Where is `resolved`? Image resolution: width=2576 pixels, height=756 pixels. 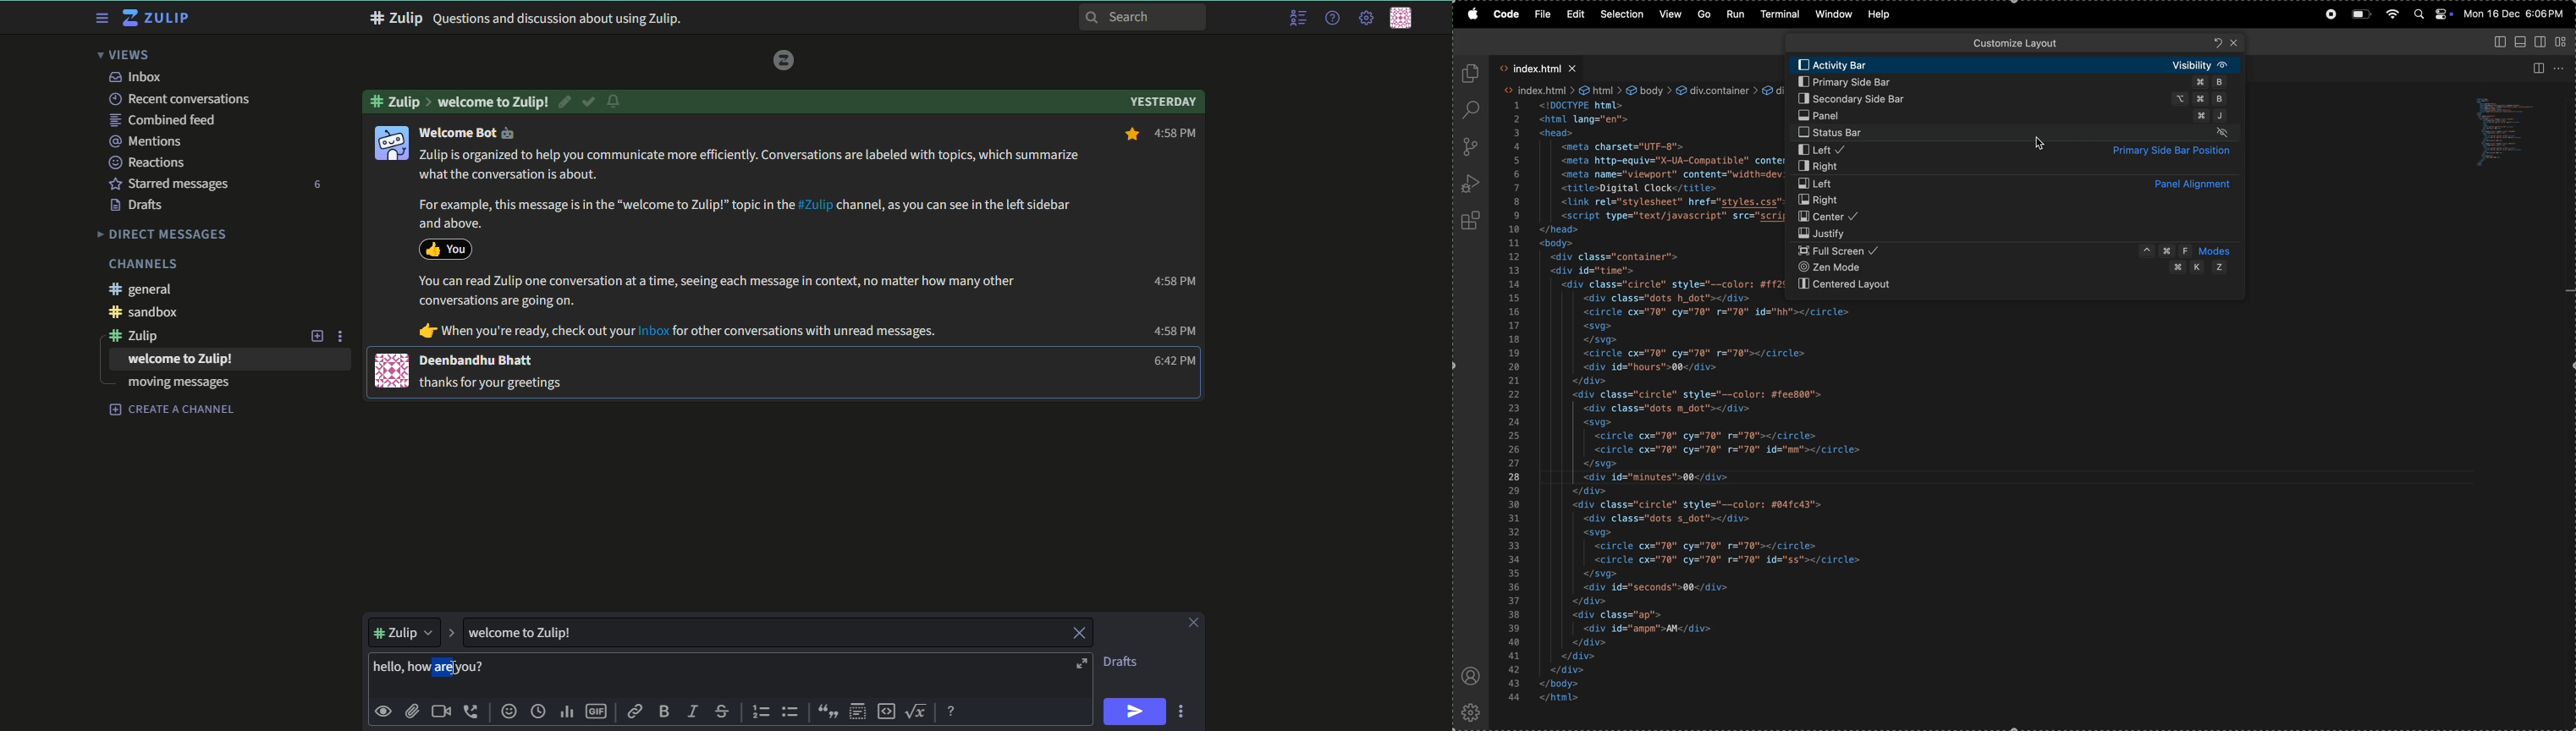
resolved is located at coordinates (590, 102).